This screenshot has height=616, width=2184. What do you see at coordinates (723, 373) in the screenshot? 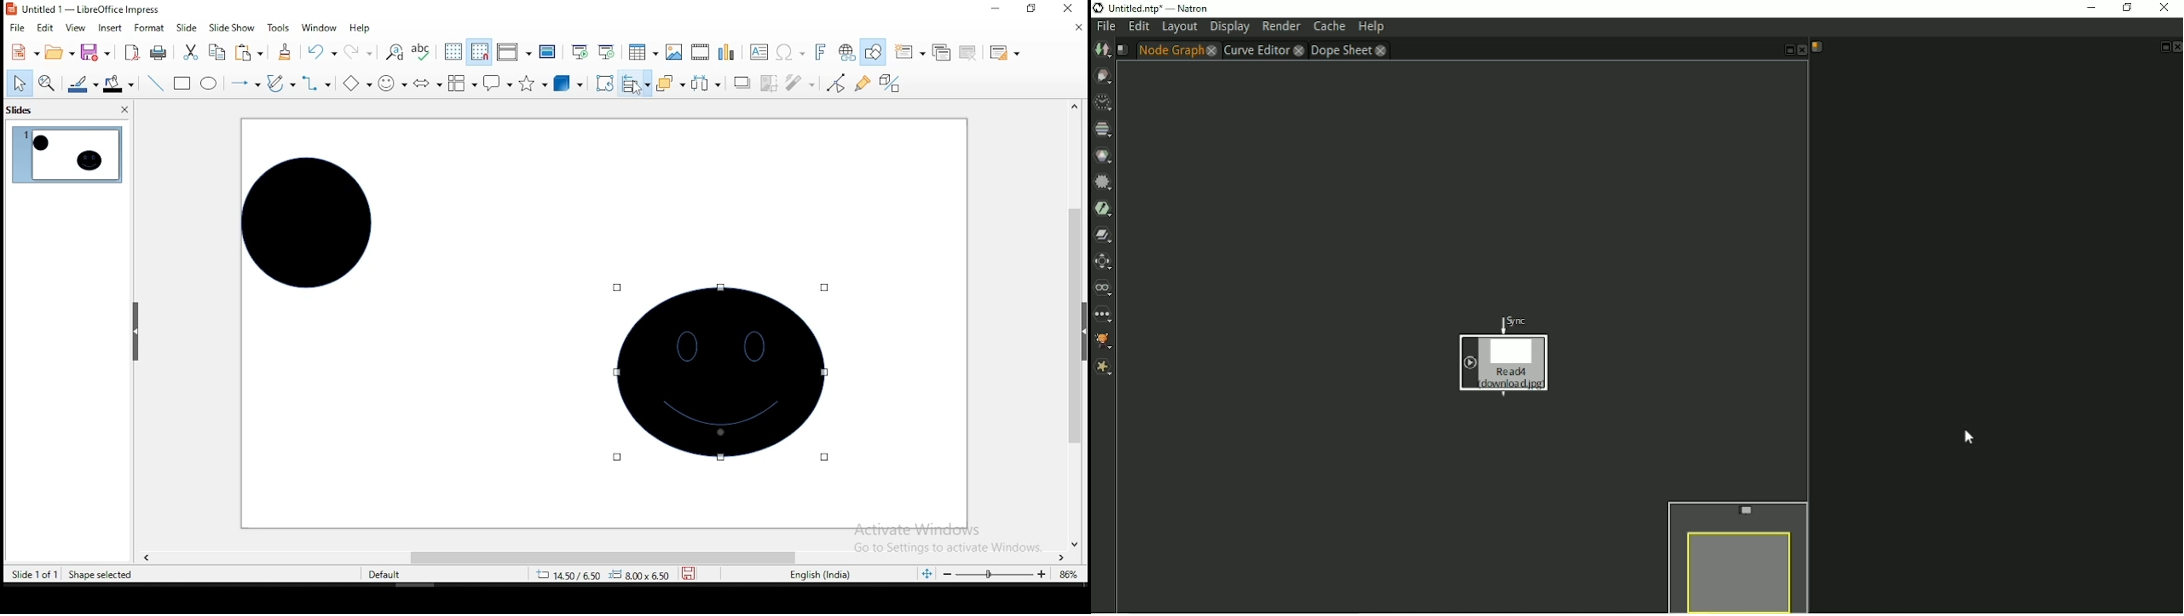
I see `object (selected)` at bounding box center [723, 373].